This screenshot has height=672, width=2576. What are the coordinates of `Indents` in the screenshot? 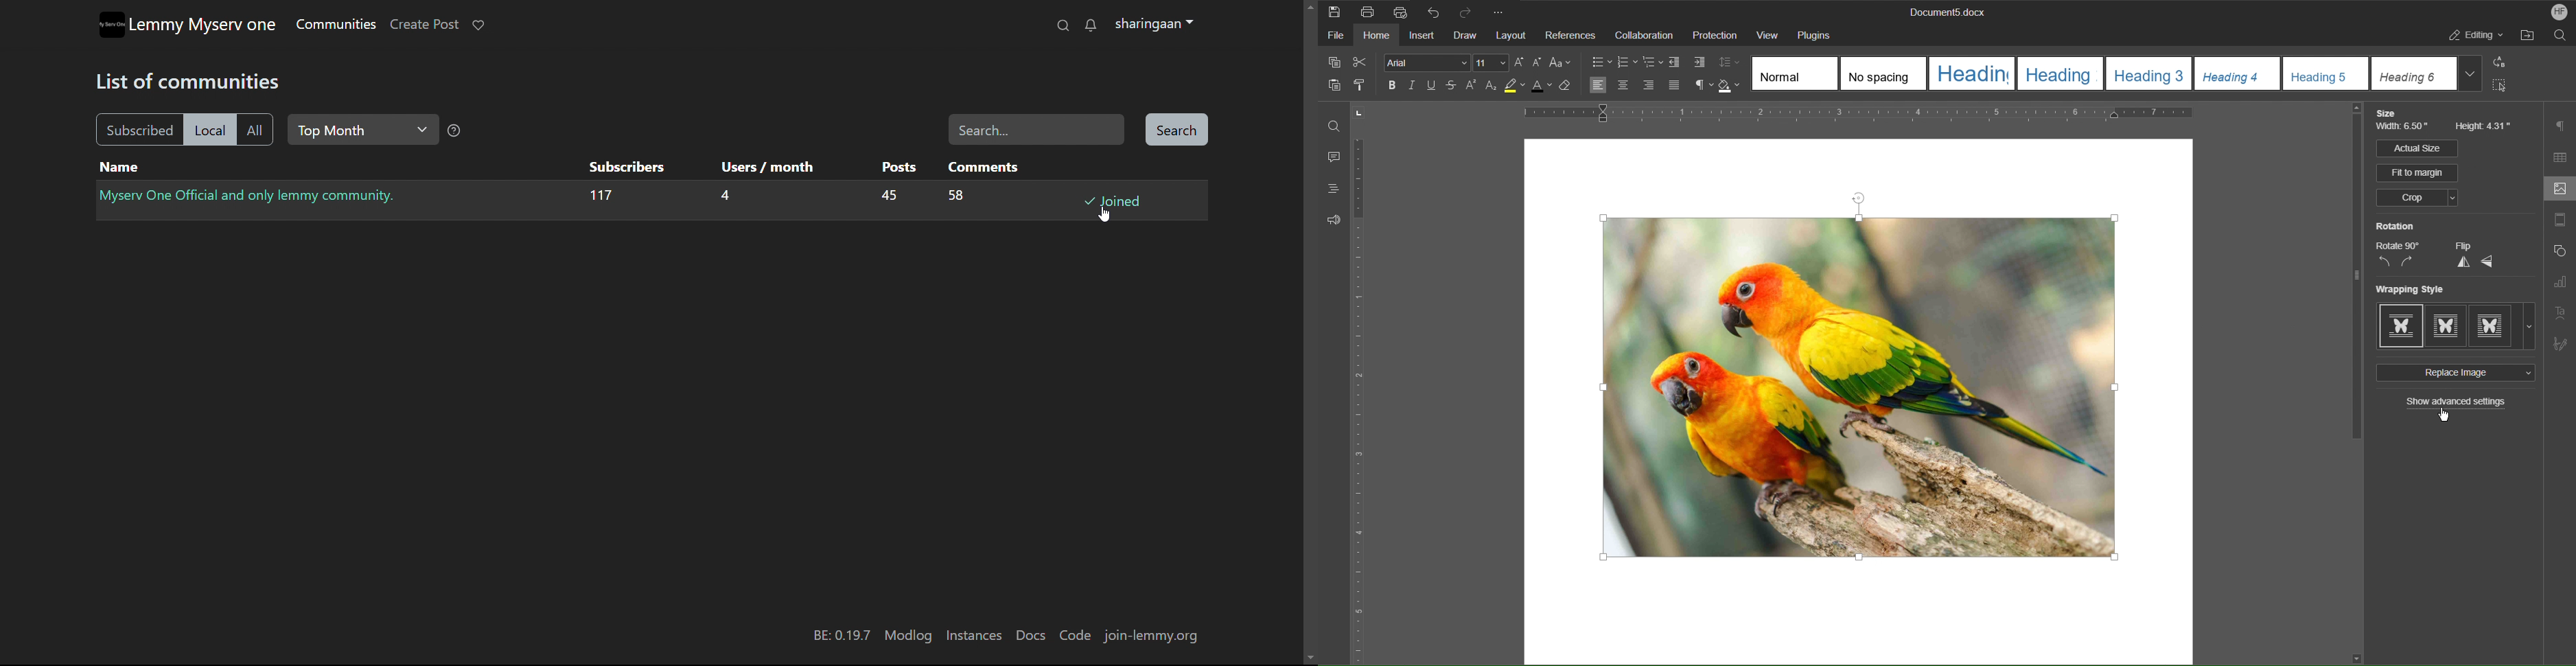 It's located at (1689, 63).